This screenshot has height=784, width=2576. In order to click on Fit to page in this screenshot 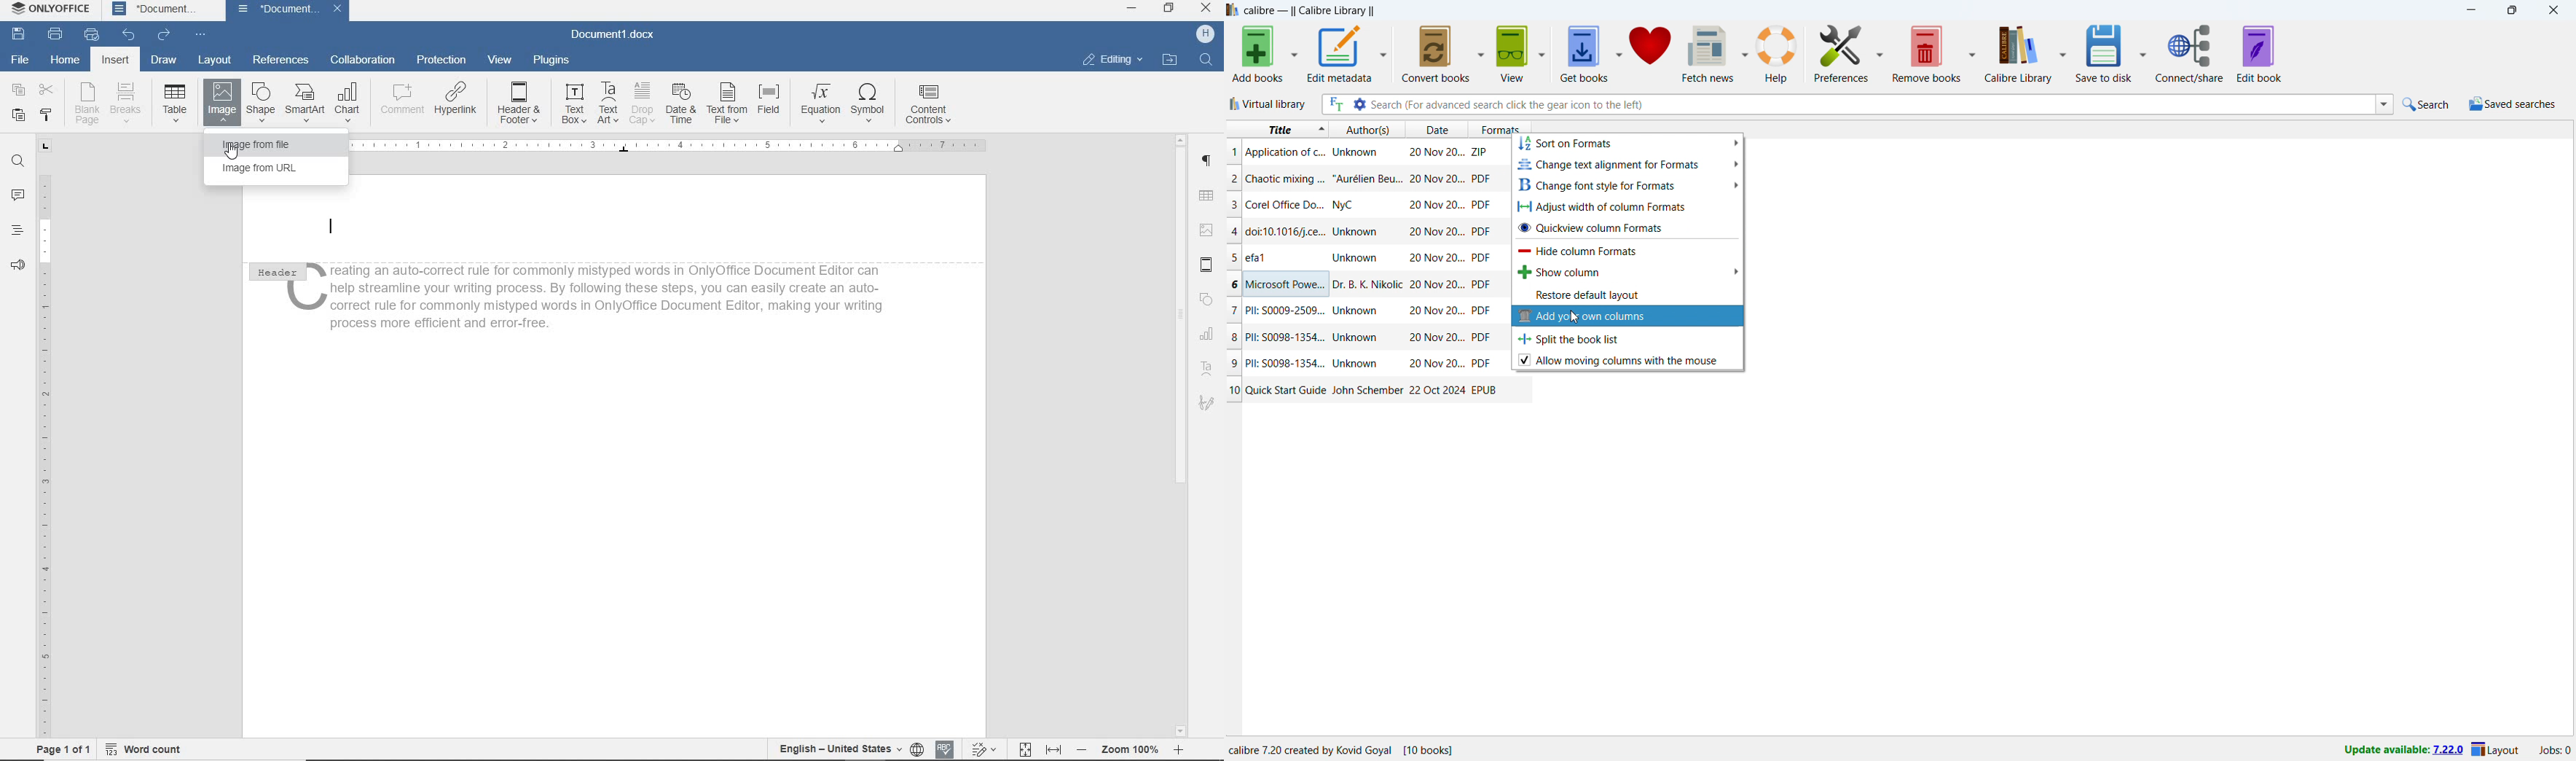, I will do `click(1024, 749)`.